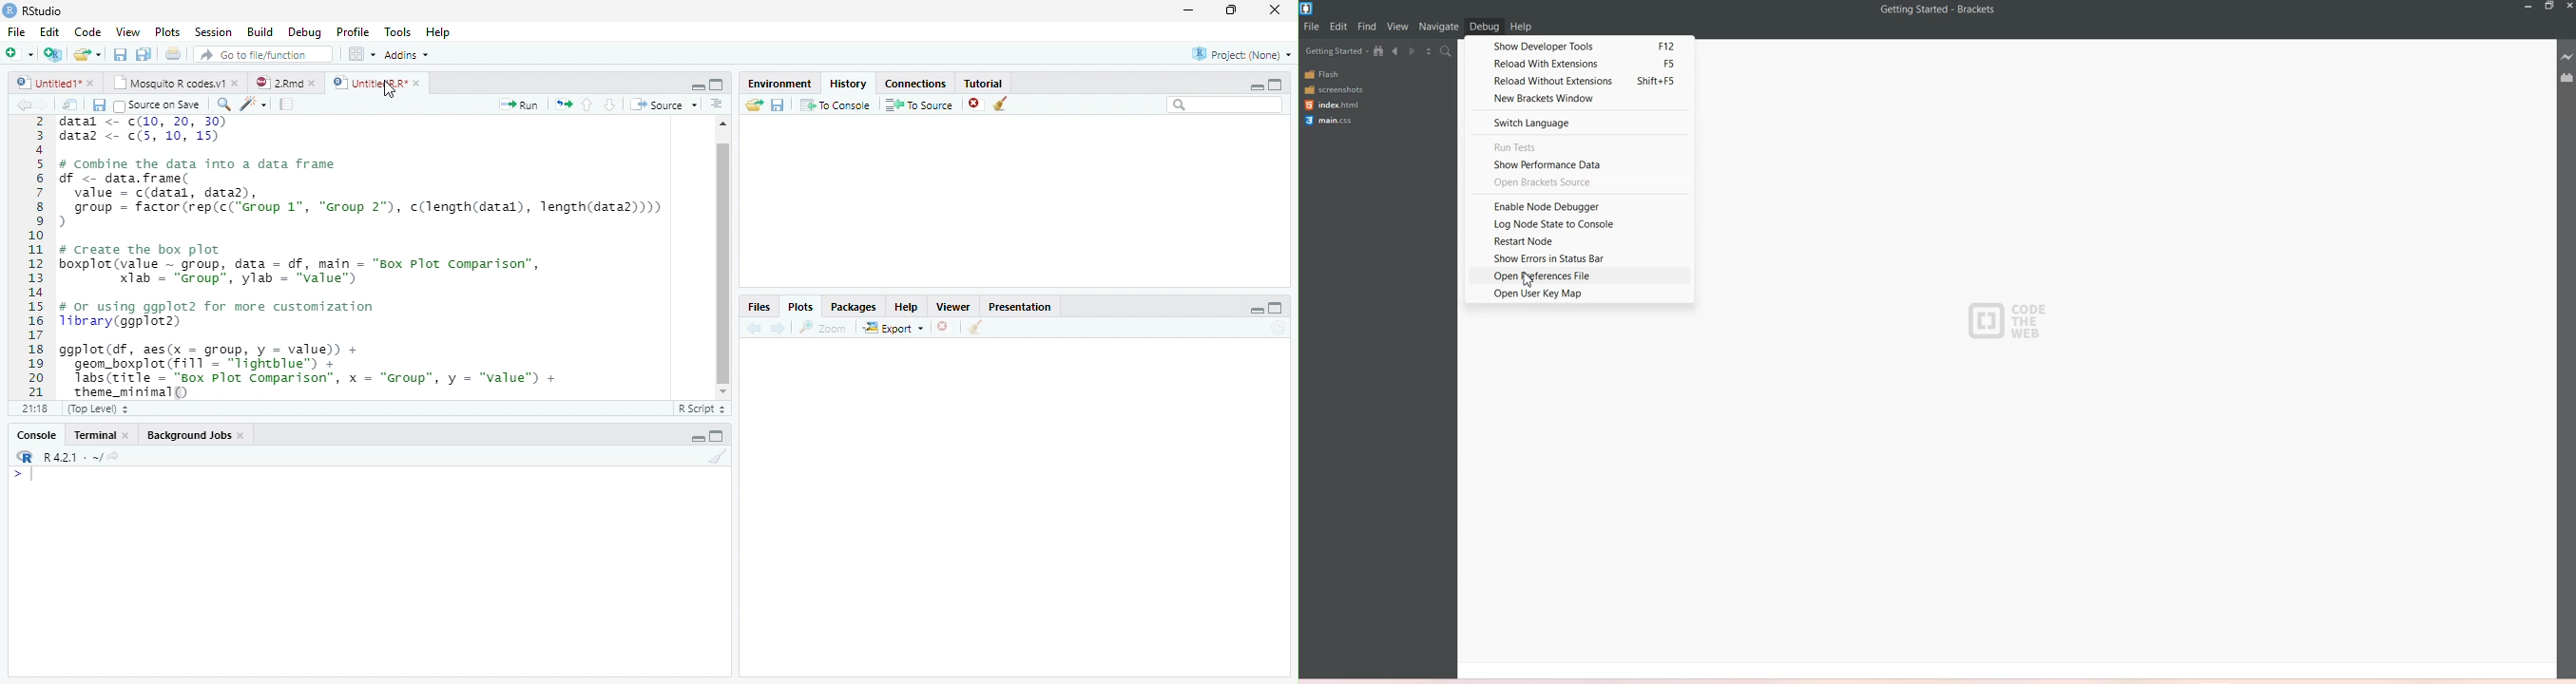 Image resolution: width=2576 pixels, height=700 pixels. Describe the element at coordinates (1581, 122) in the screenshot. I see `Switch language` at that location.